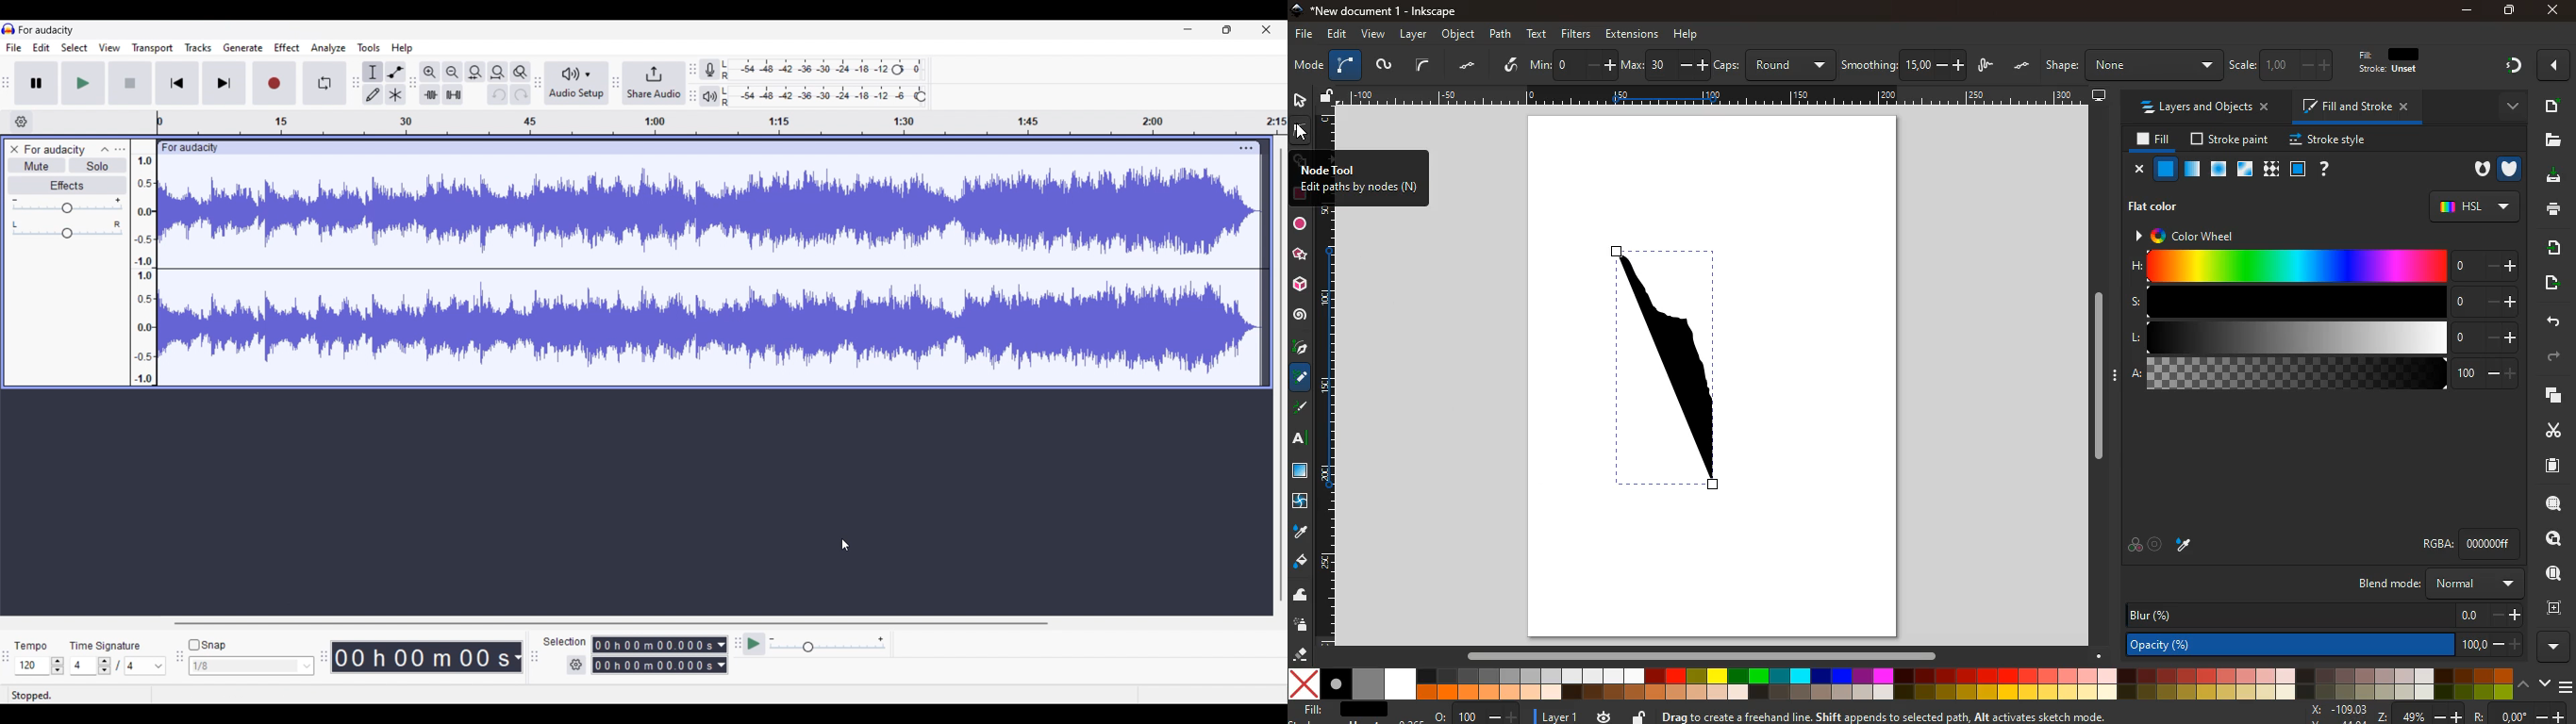  I want to click on print, so click(2552, 210).